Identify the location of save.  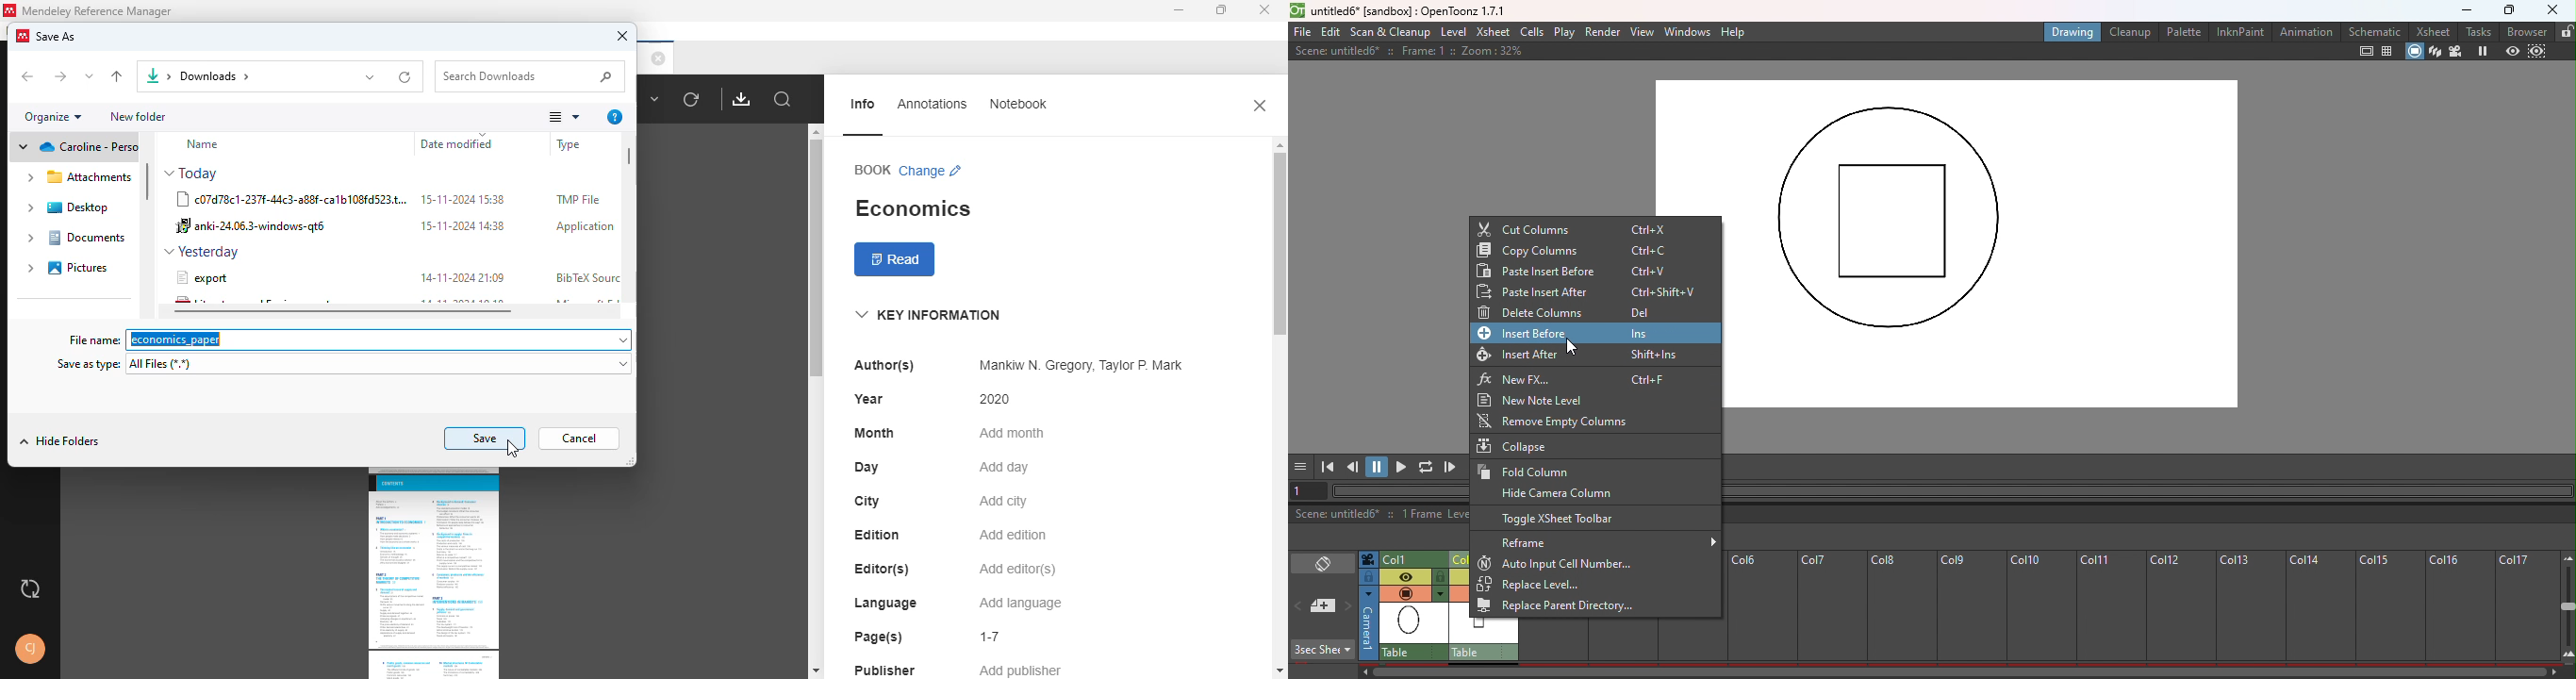
(486, 439).